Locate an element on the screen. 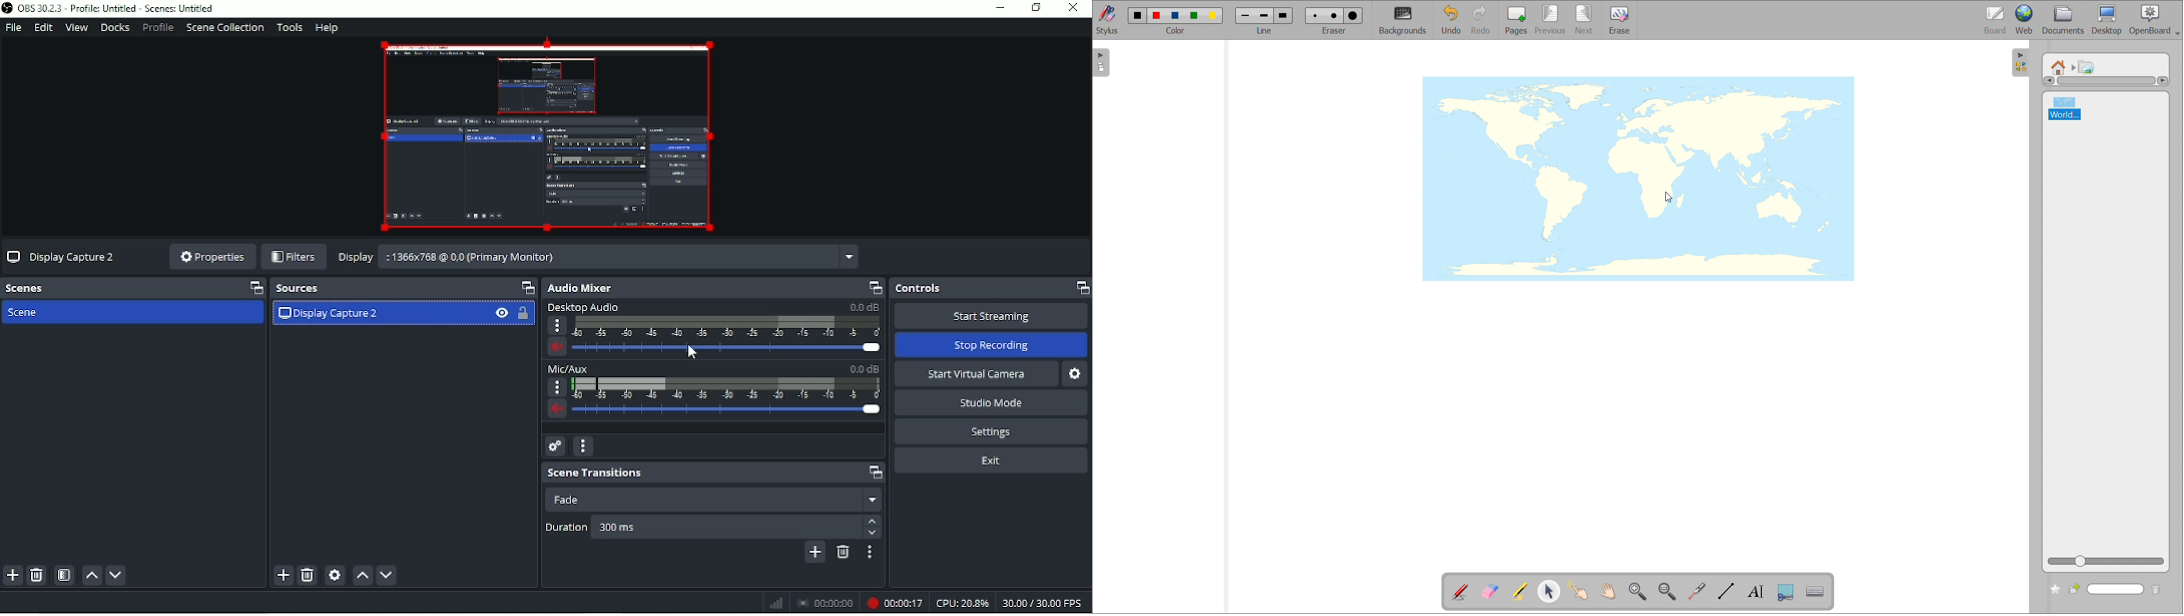  Pointer is located at coordinates (693, 351).